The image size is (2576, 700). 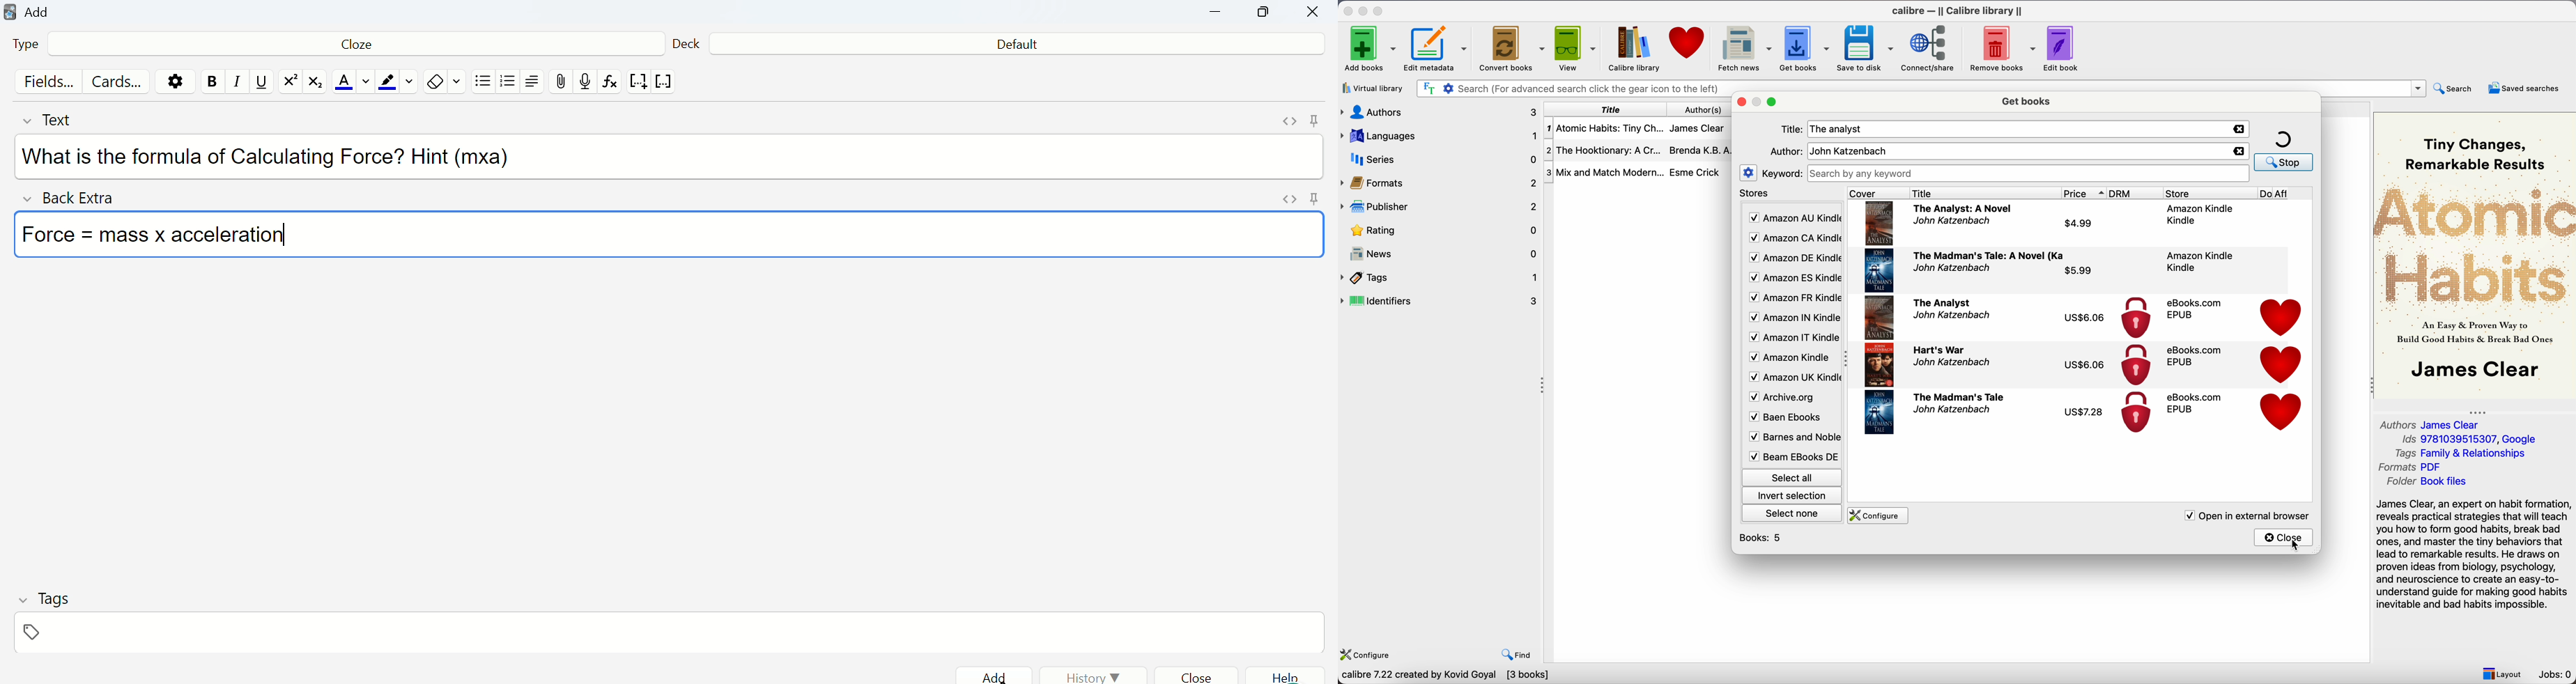 I want to click on Bullet list, so click(x=483, y=84).